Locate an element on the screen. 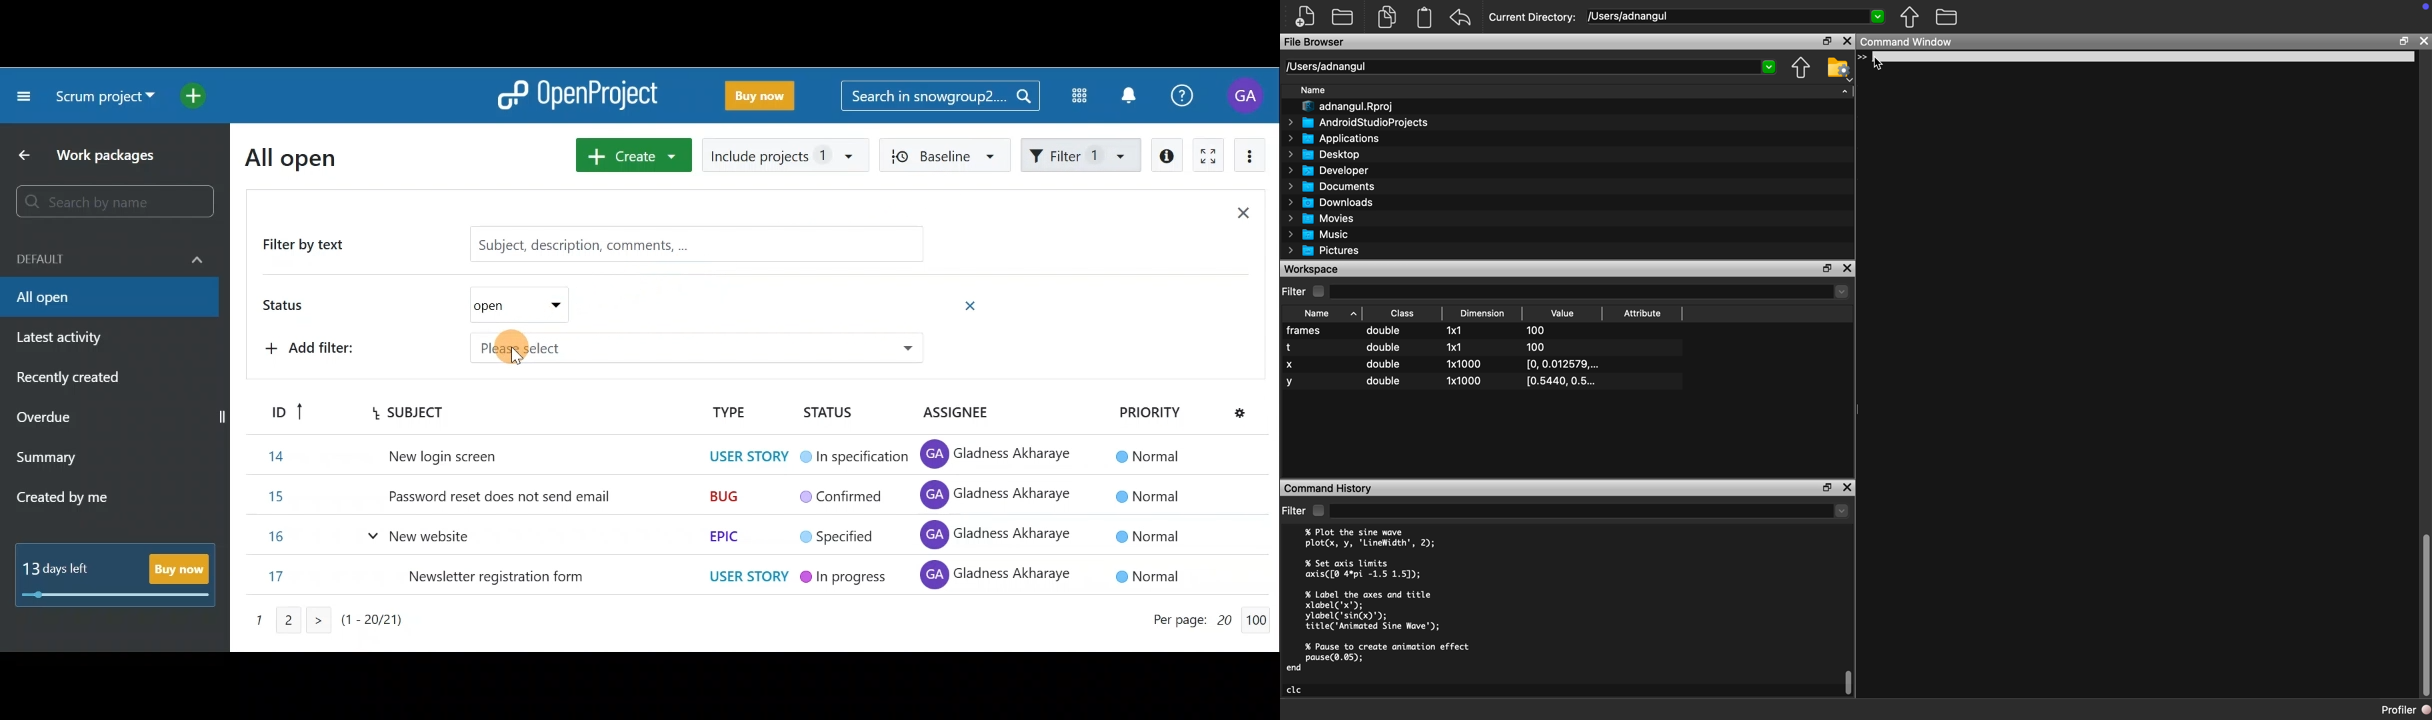  Create is located at coordinates (630, 155).